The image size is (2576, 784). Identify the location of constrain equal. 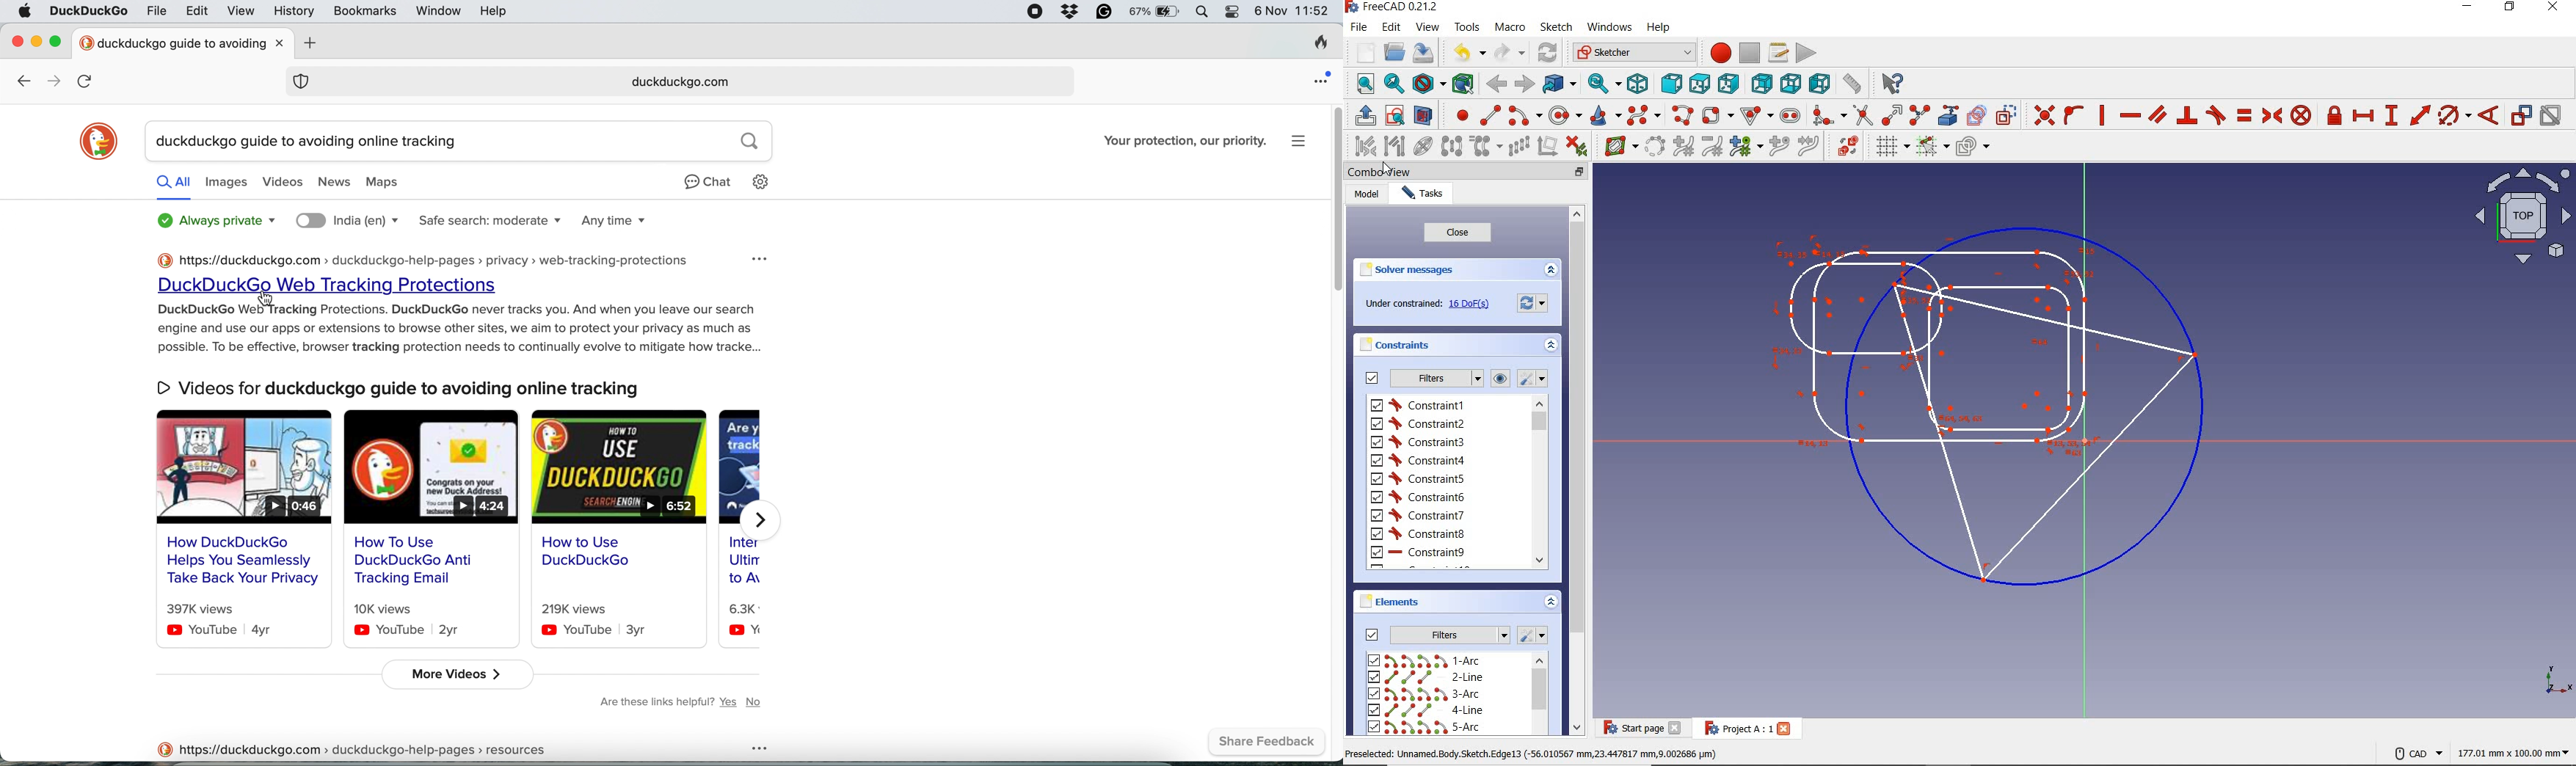
(2246, 115).